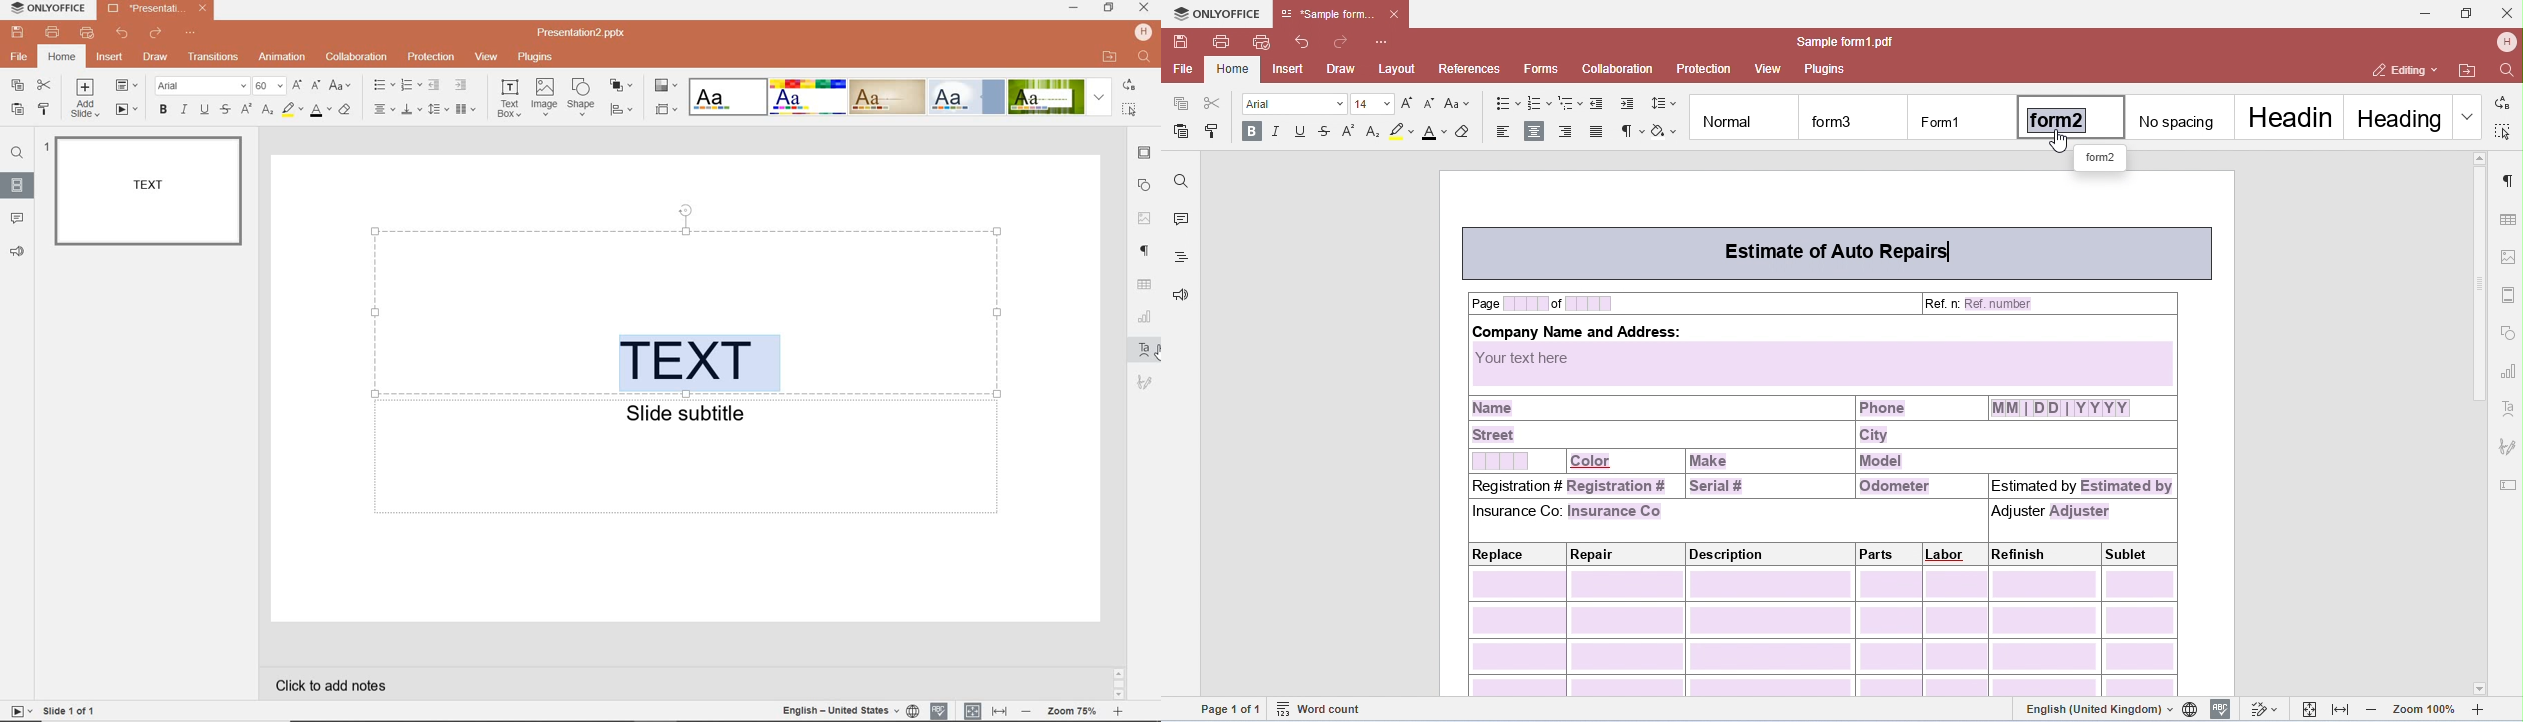 The height and width of the screenshot is (728, 2548). What do you see at coordinates (545, 98) in the screenshot?
I see `image` at bounding box center [545, 98].